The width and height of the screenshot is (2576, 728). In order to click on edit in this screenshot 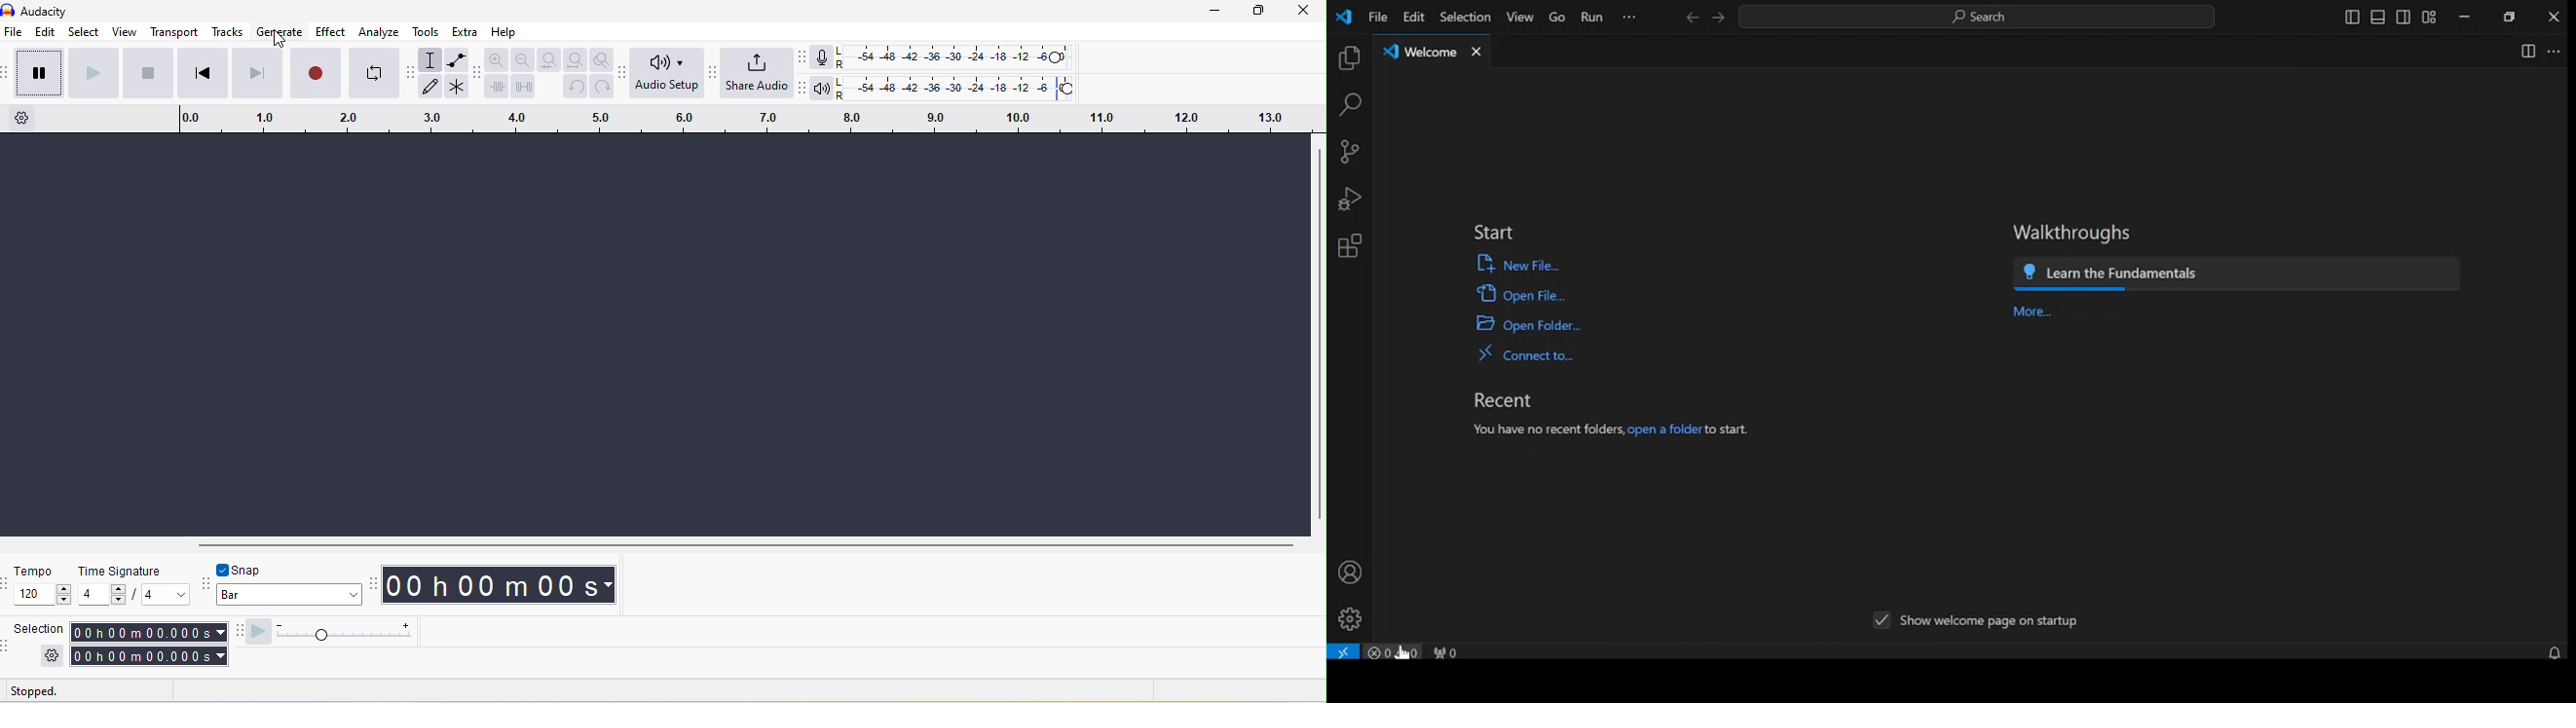, I will do `click(1412, 18)`.